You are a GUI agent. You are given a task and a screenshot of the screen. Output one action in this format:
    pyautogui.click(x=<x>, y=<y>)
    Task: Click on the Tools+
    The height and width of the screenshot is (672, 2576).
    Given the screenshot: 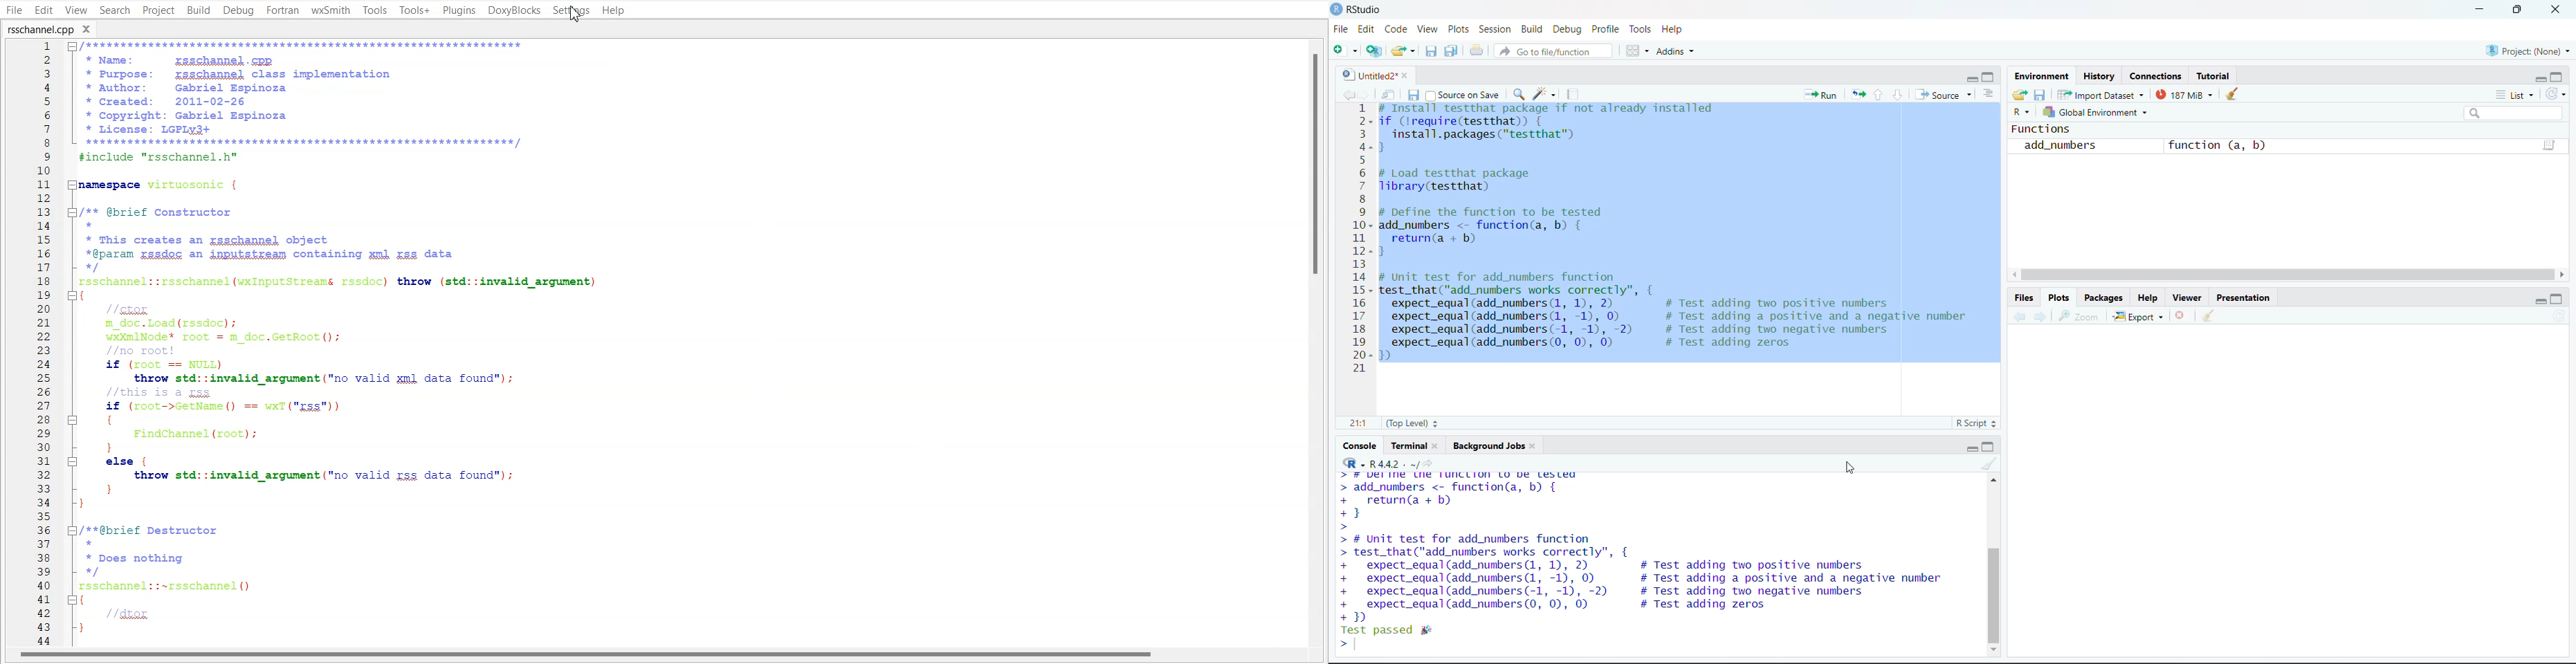 What is the action you would take?
    pyautogui.click(x=413, y=10)
    